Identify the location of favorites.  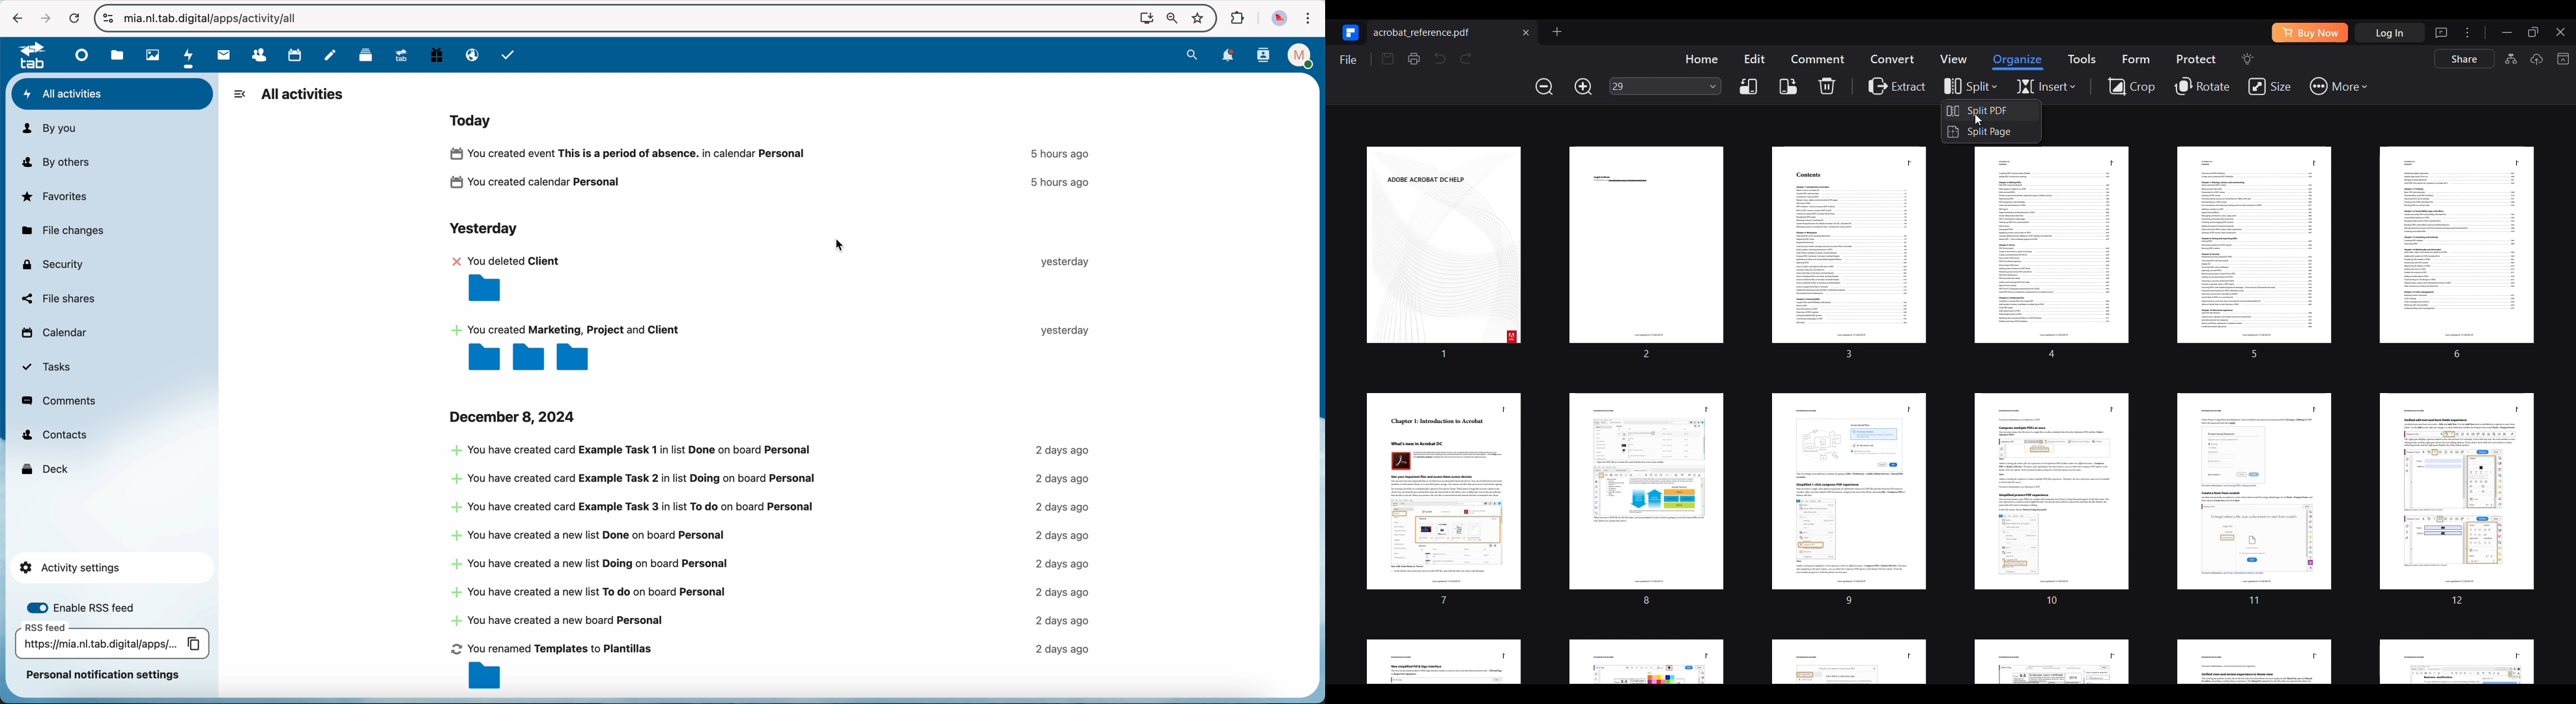
(56, 196).